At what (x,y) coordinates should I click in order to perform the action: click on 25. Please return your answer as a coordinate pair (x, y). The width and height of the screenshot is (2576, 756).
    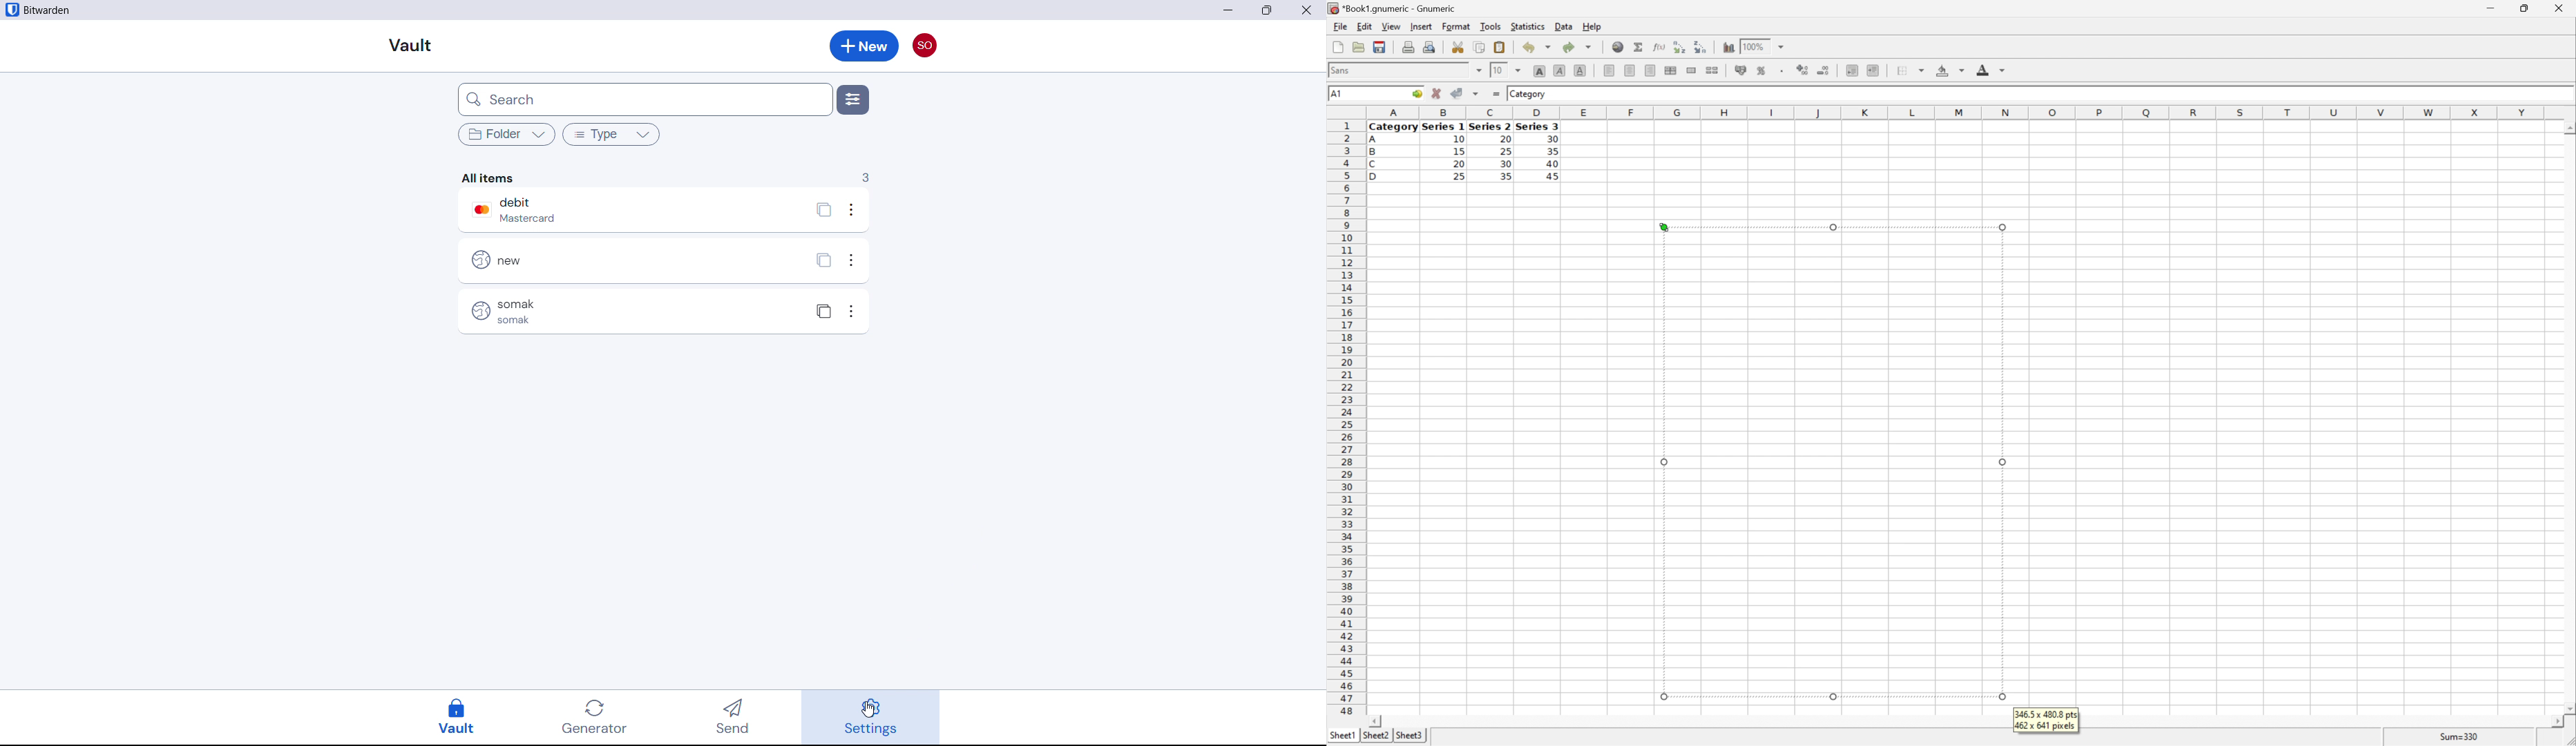
    Looking at the image, I should click on (1506, 151).